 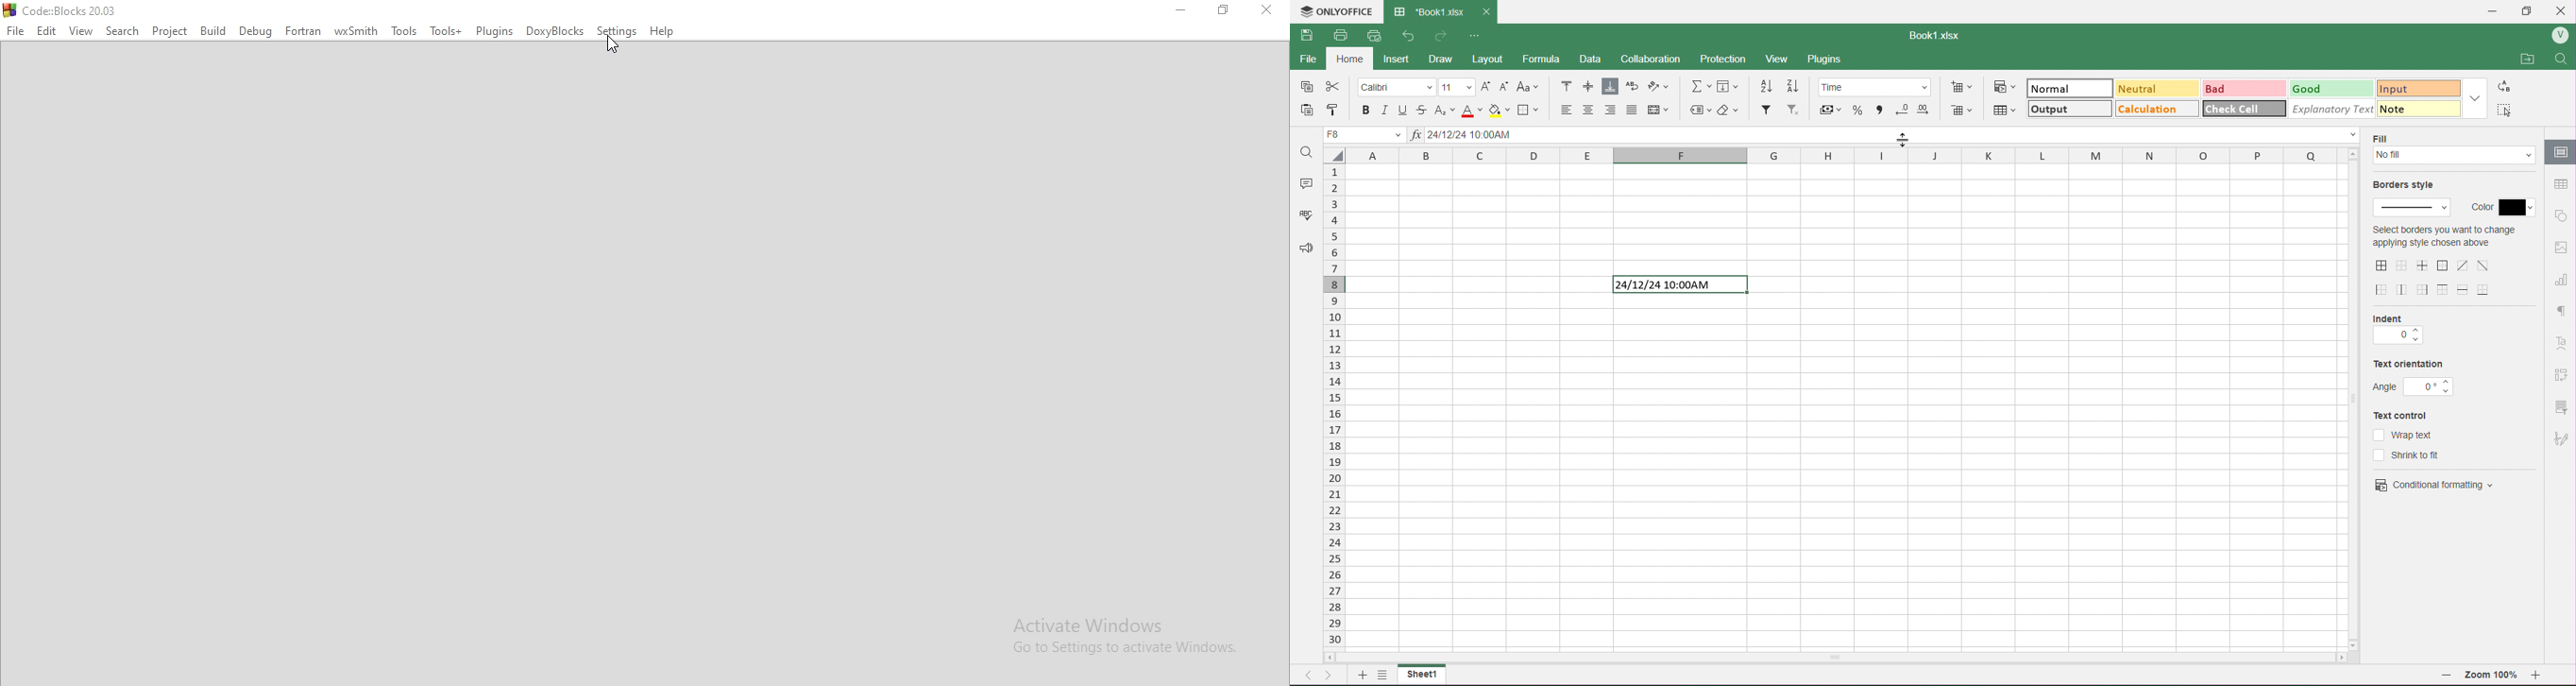 I want to click on shrink to fit, so click(x=2415, y=455).